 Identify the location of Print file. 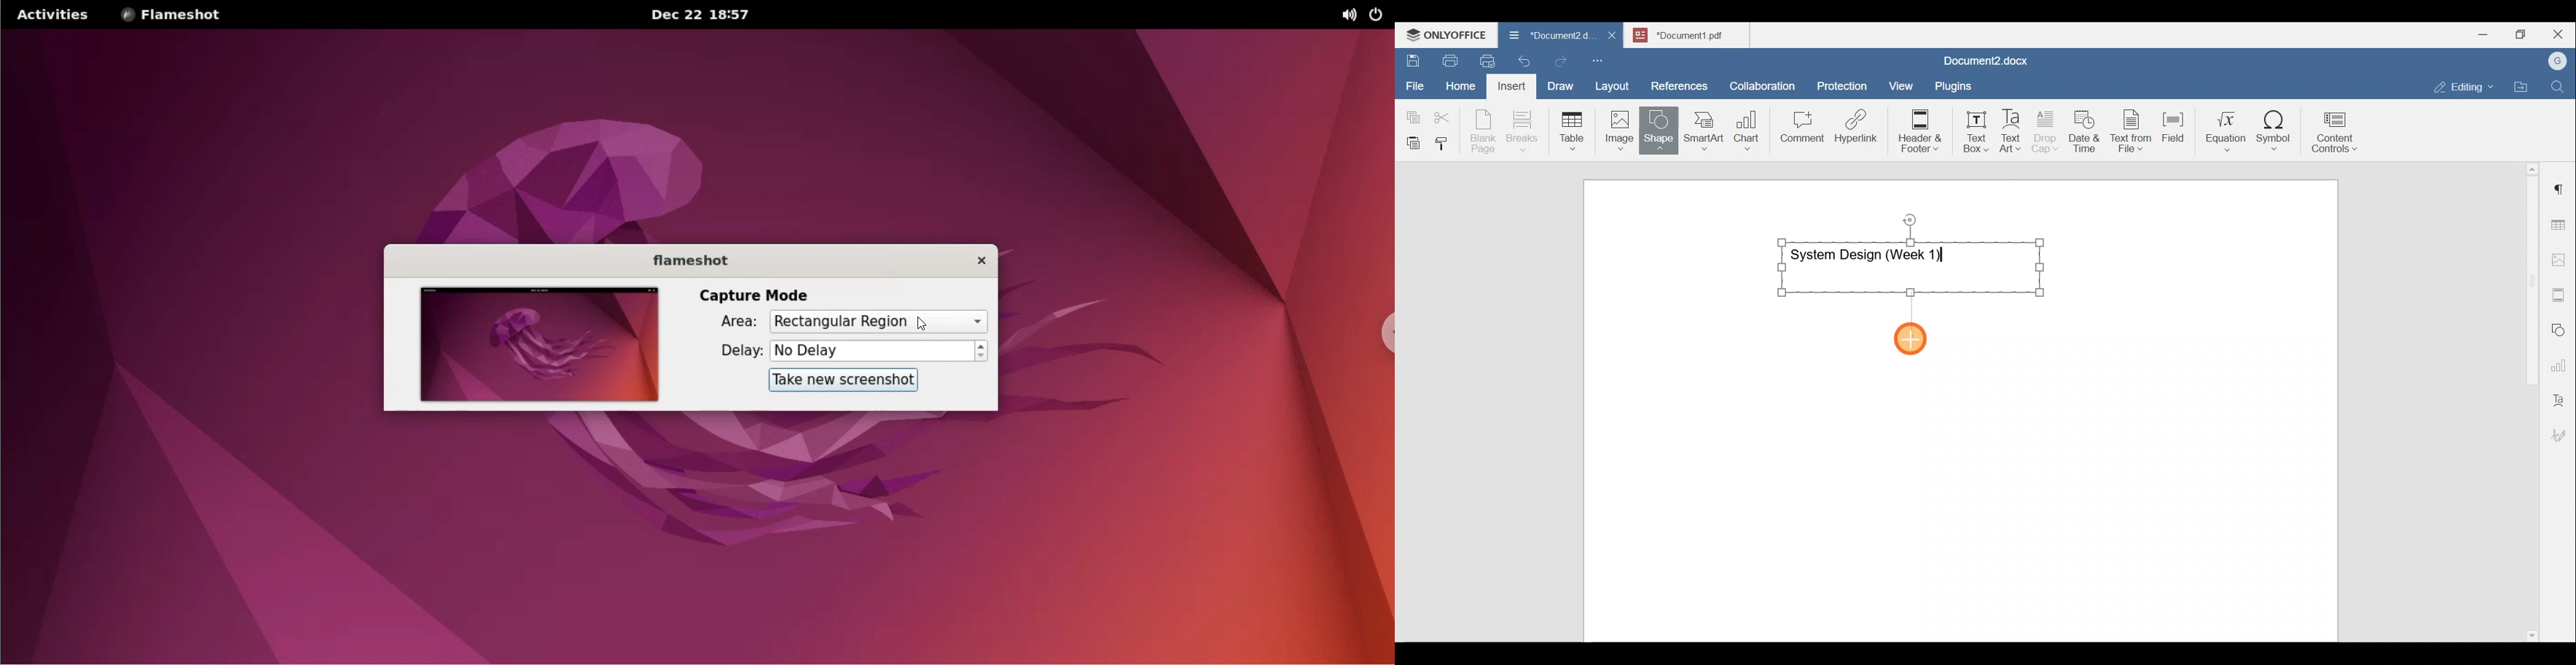
(1448, 58).